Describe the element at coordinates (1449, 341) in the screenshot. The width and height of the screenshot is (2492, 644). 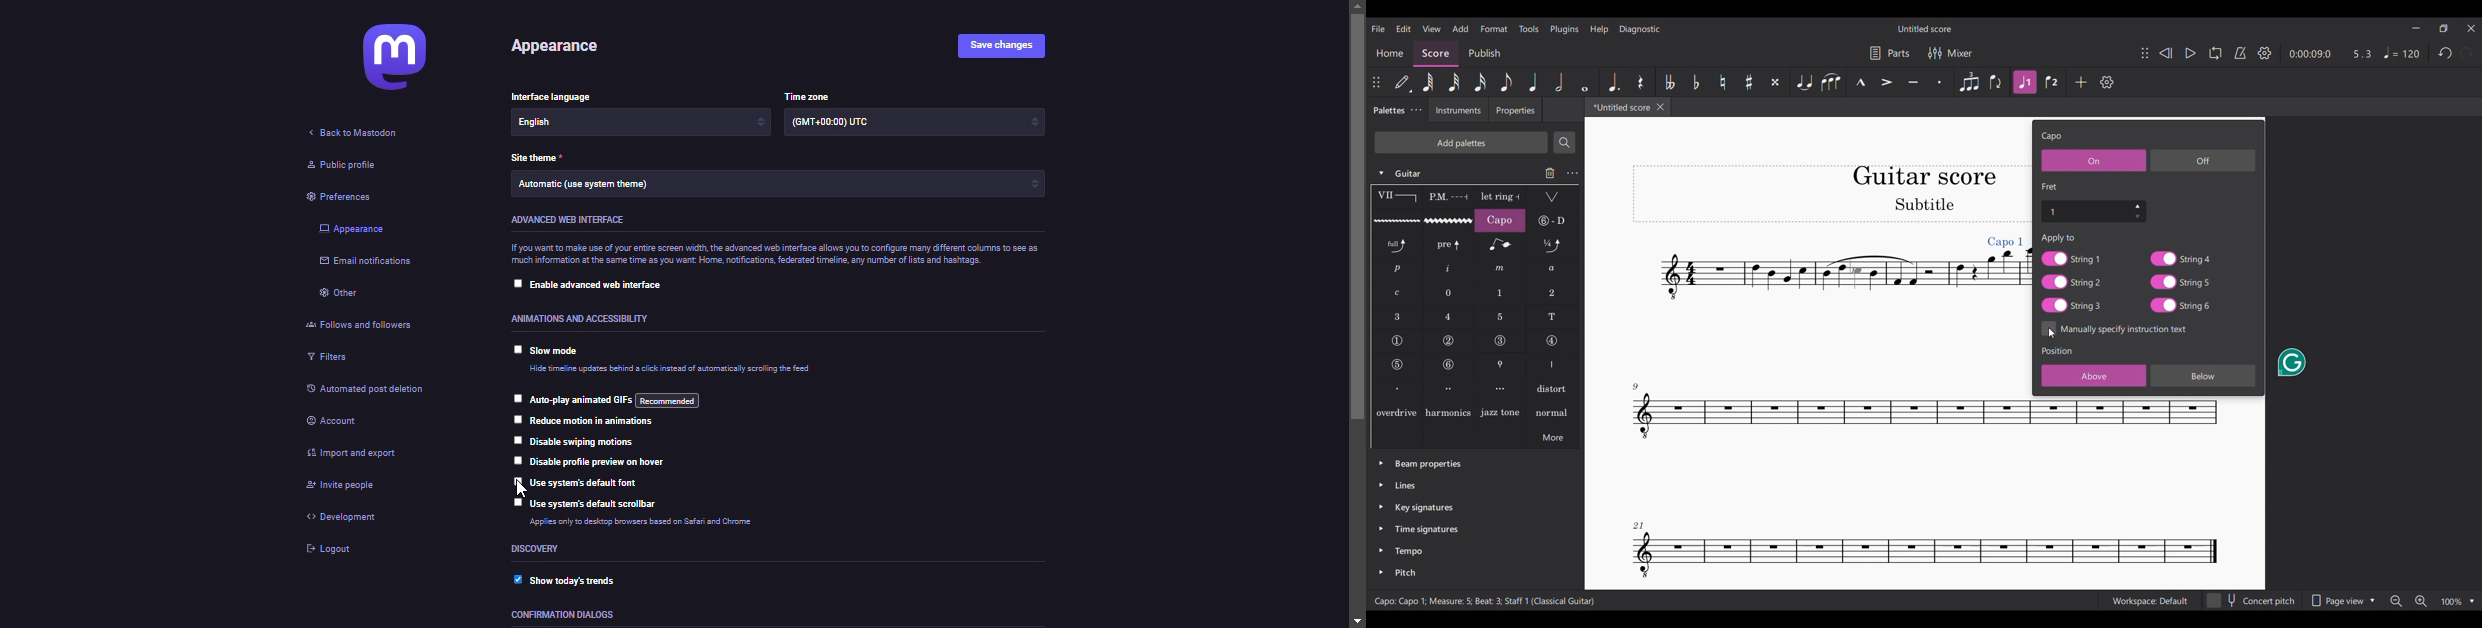
I see `String number 2` at that location.